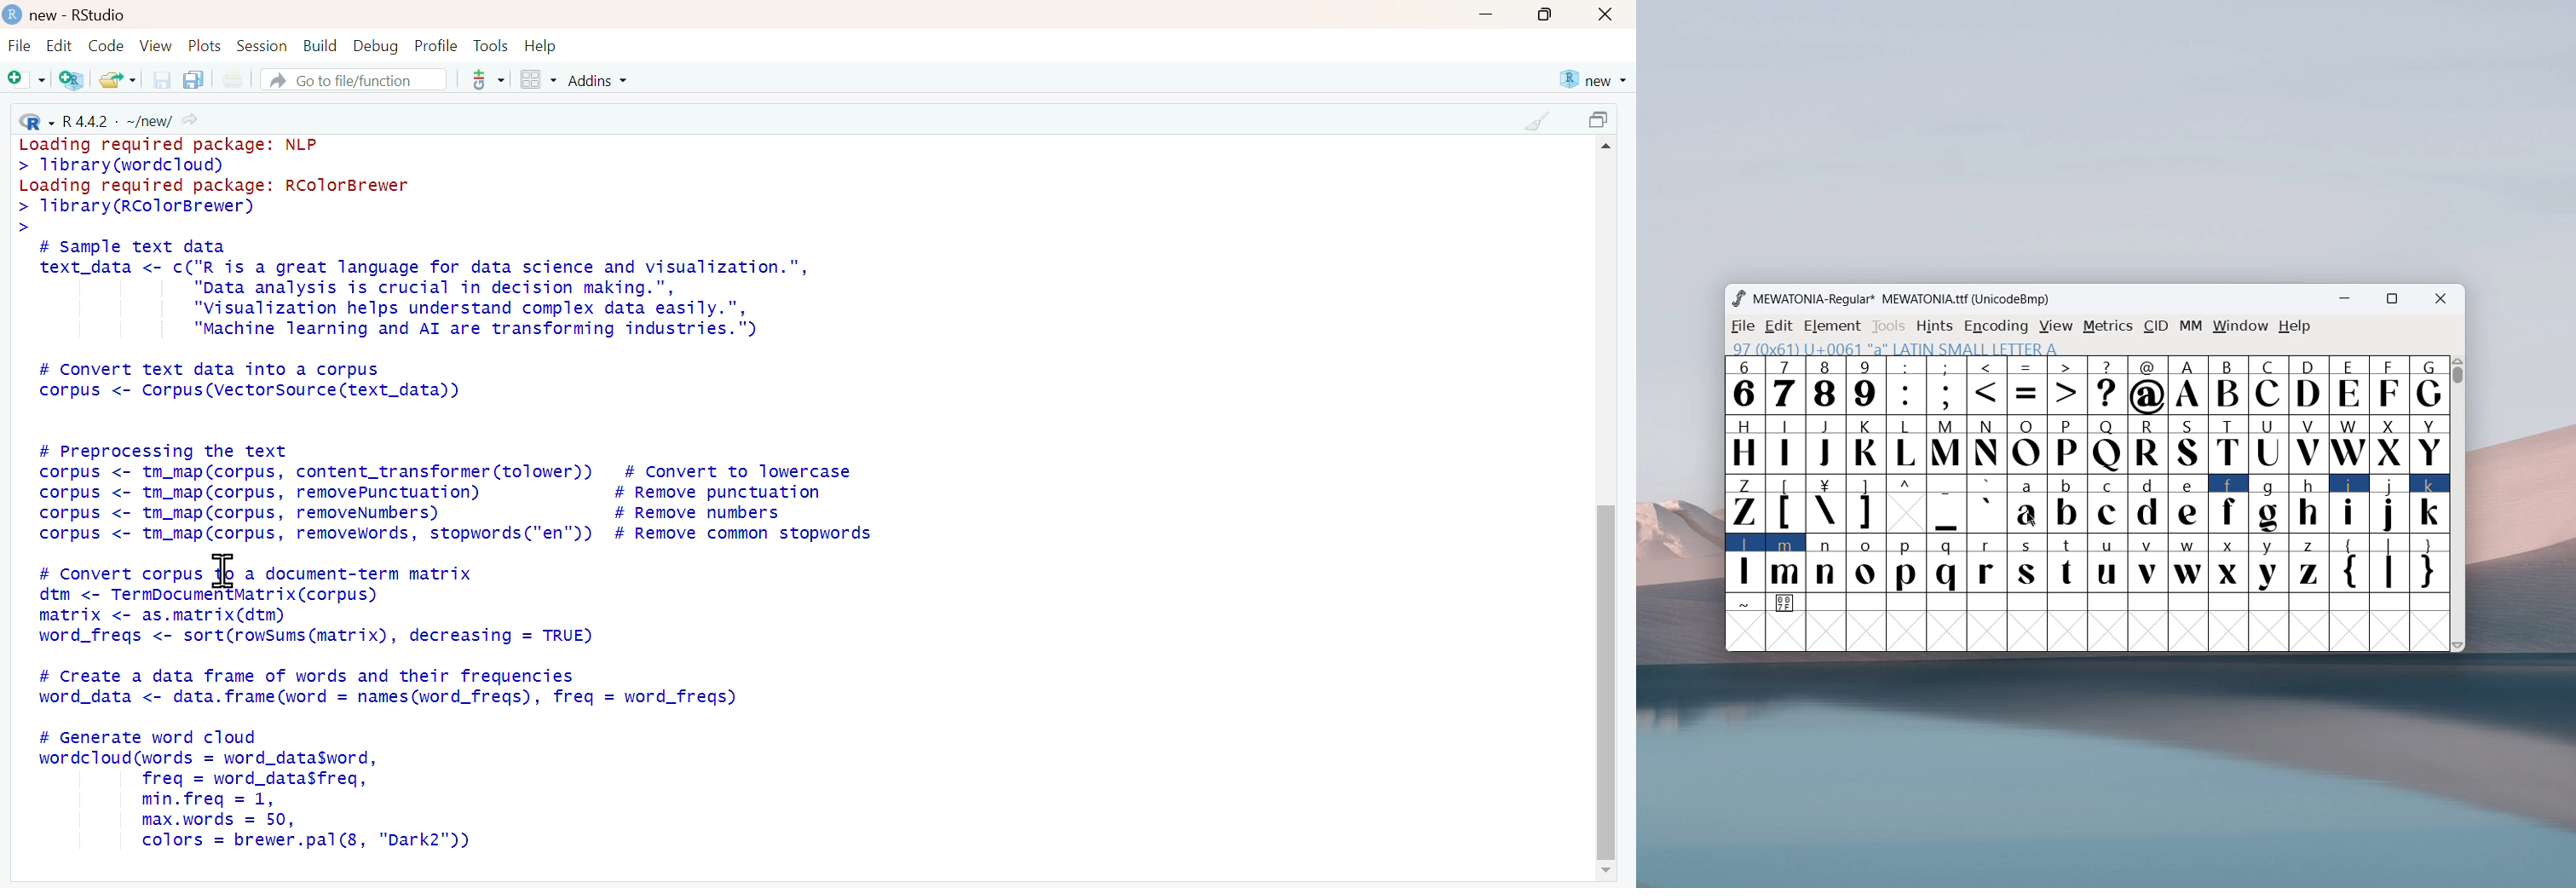 This screenshot has width=2576, height=896. Describe the element at coordinates (424, 290) in the screenshot. I see `# Sample text datatext_data <- c("R is a great language for data science and visualization.","Data analysis is crucial in decision making.","visualization helps understand complex data easily.","Machine learning and AI are transforming industries.")` at that location.